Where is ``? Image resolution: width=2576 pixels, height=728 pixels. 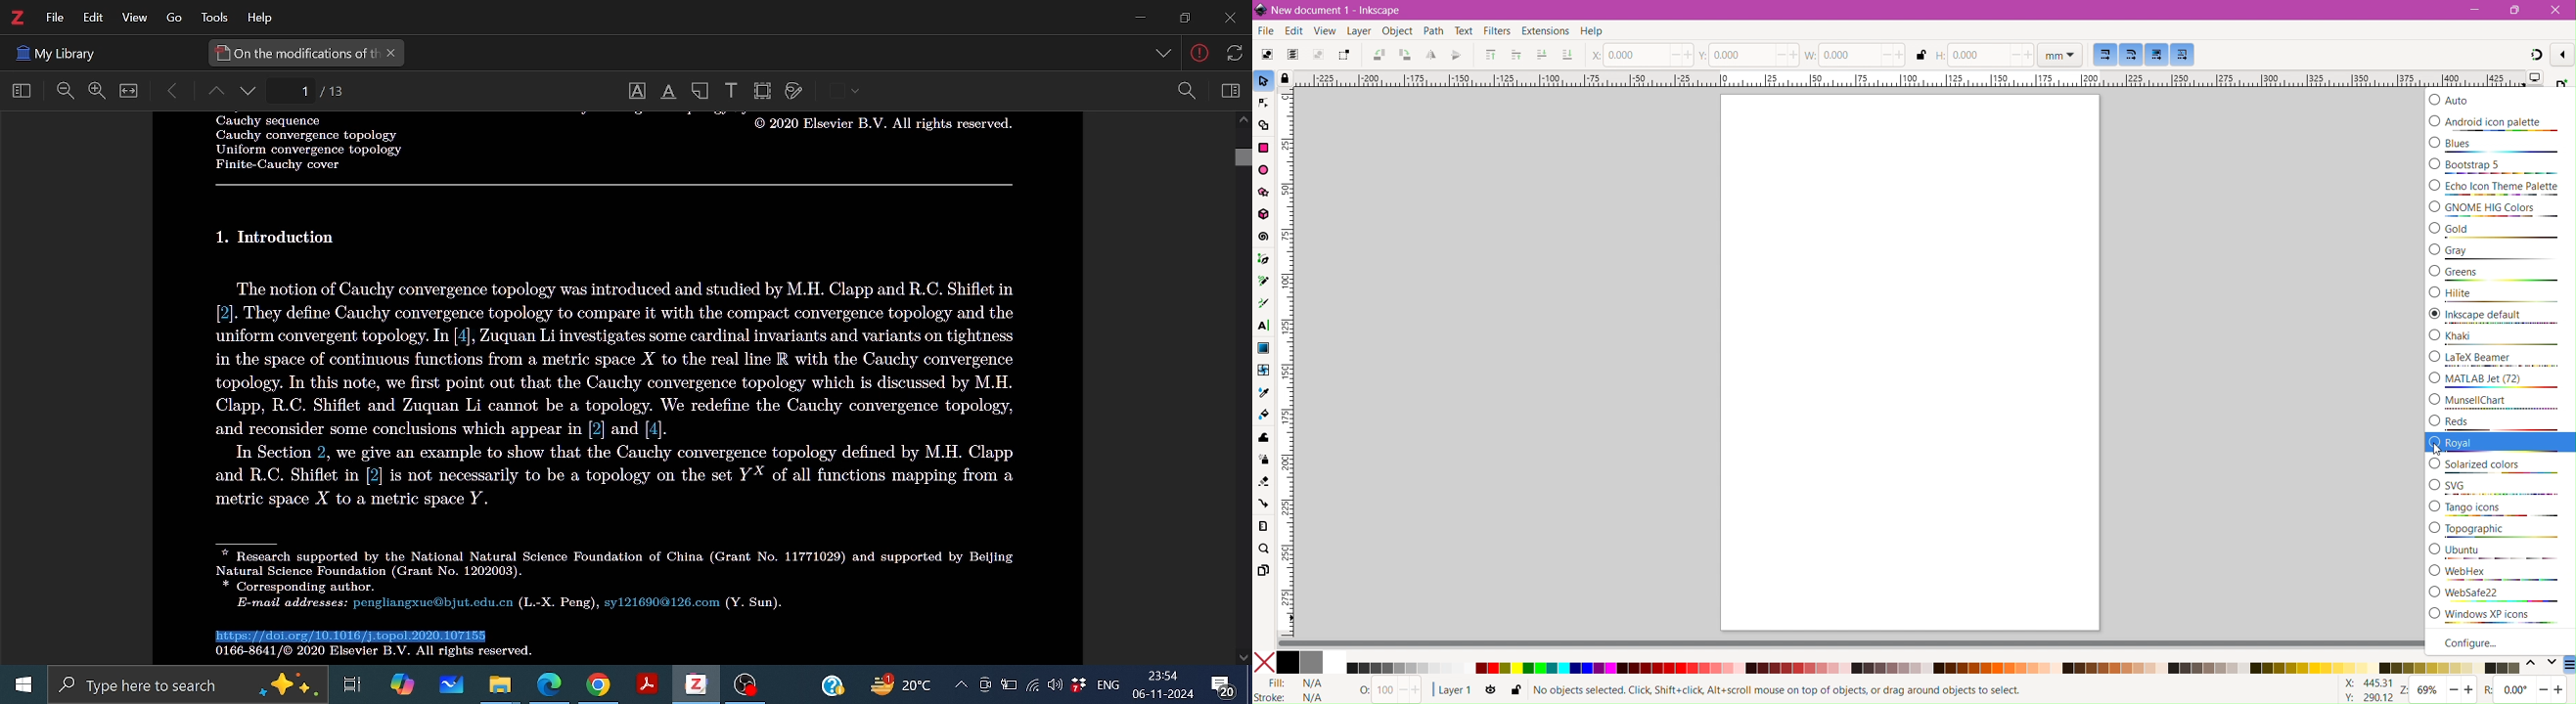
 is located at coordinates (611, 575).